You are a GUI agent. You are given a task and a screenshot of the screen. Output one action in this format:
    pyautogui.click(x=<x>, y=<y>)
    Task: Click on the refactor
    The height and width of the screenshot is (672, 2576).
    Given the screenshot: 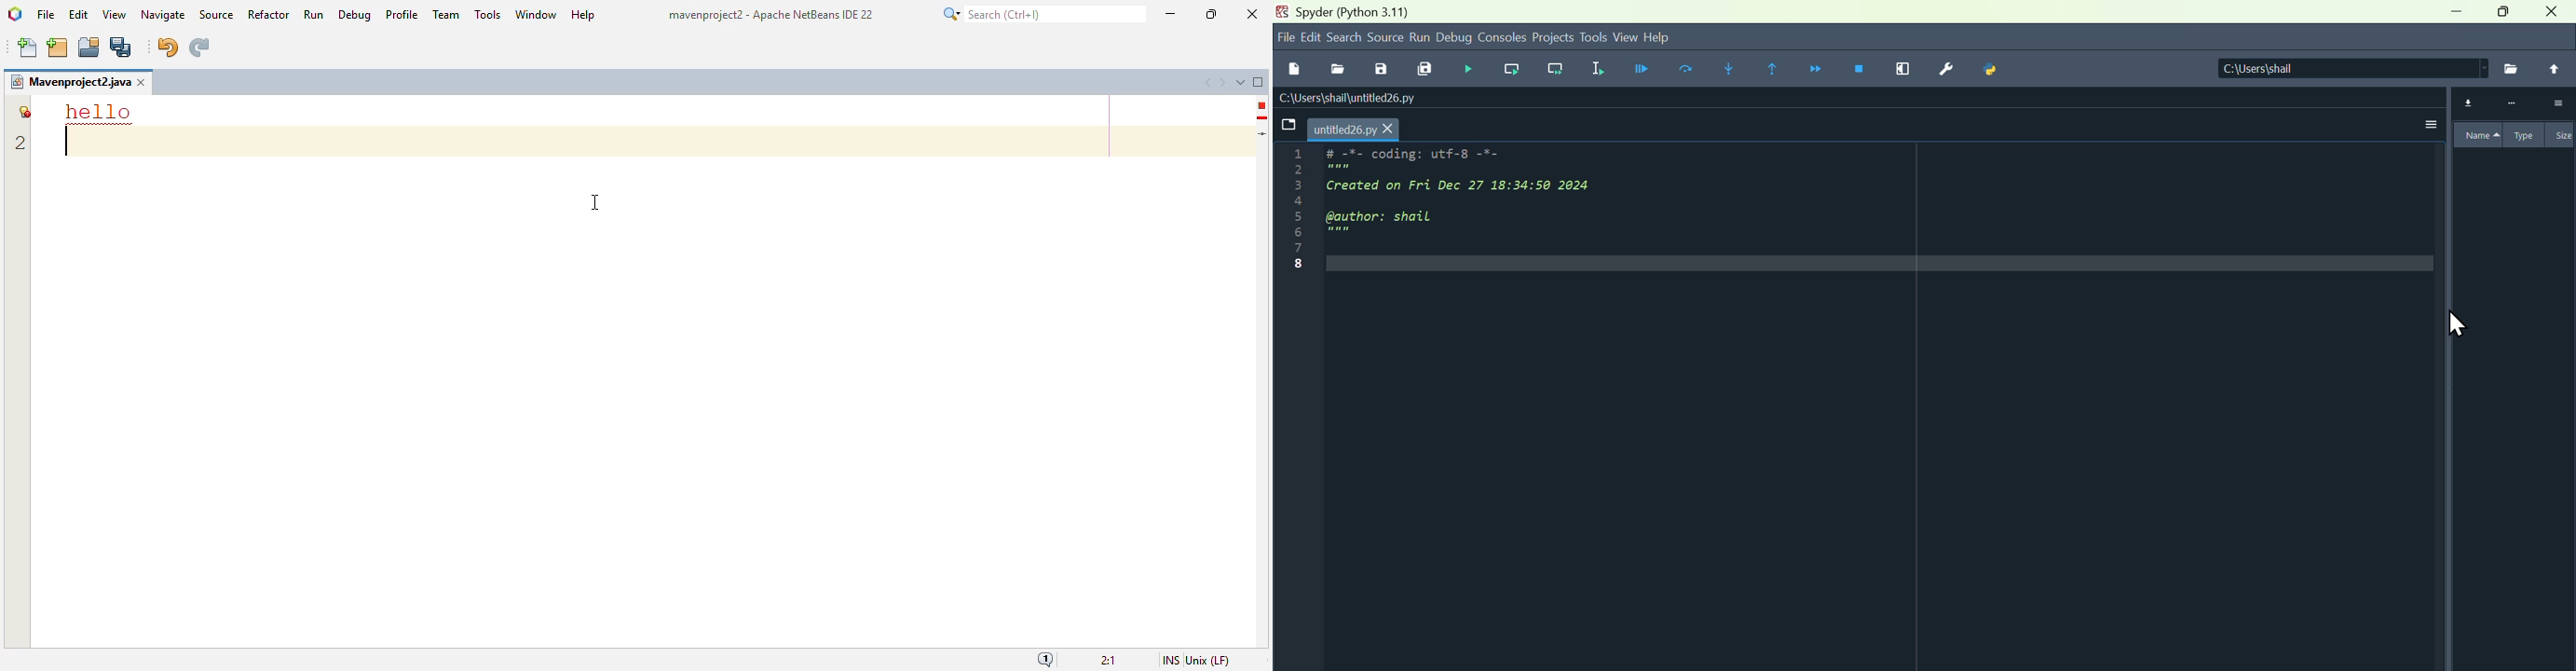 What is the action you would take?
    pyautogui.click(x=269, y=14)
    